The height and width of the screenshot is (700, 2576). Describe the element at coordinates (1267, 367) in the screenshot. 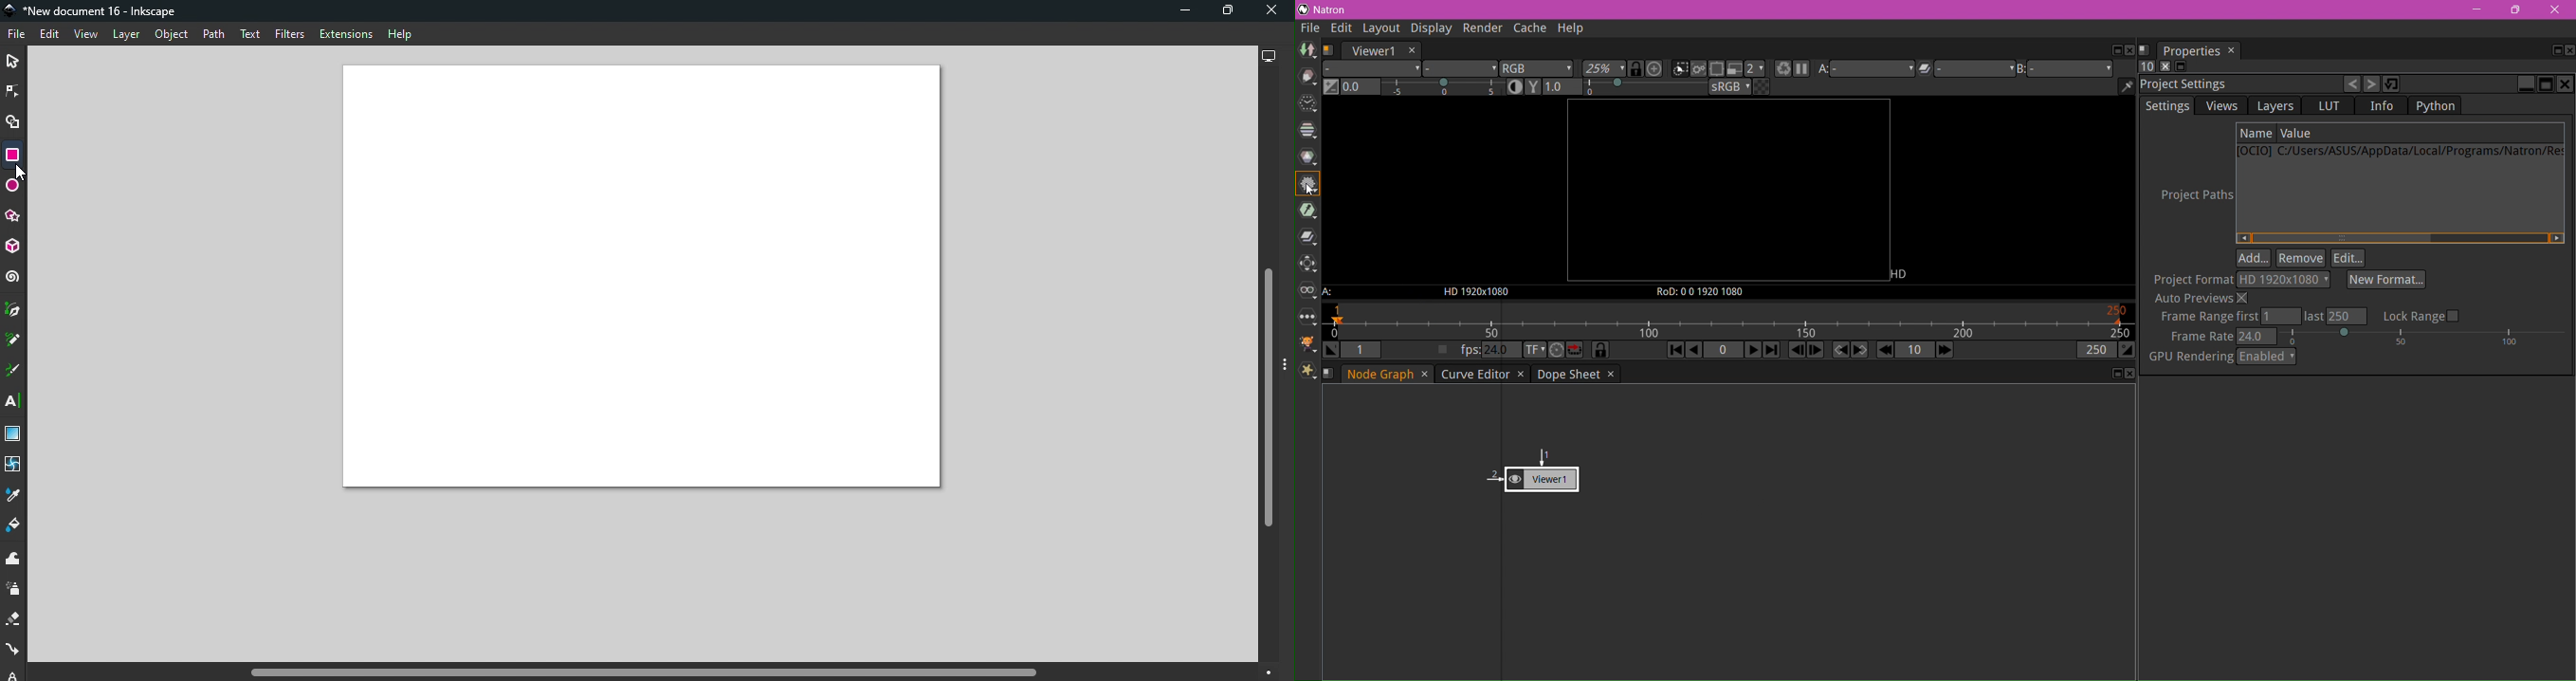

I see `Vertical scroll bar` at that location.